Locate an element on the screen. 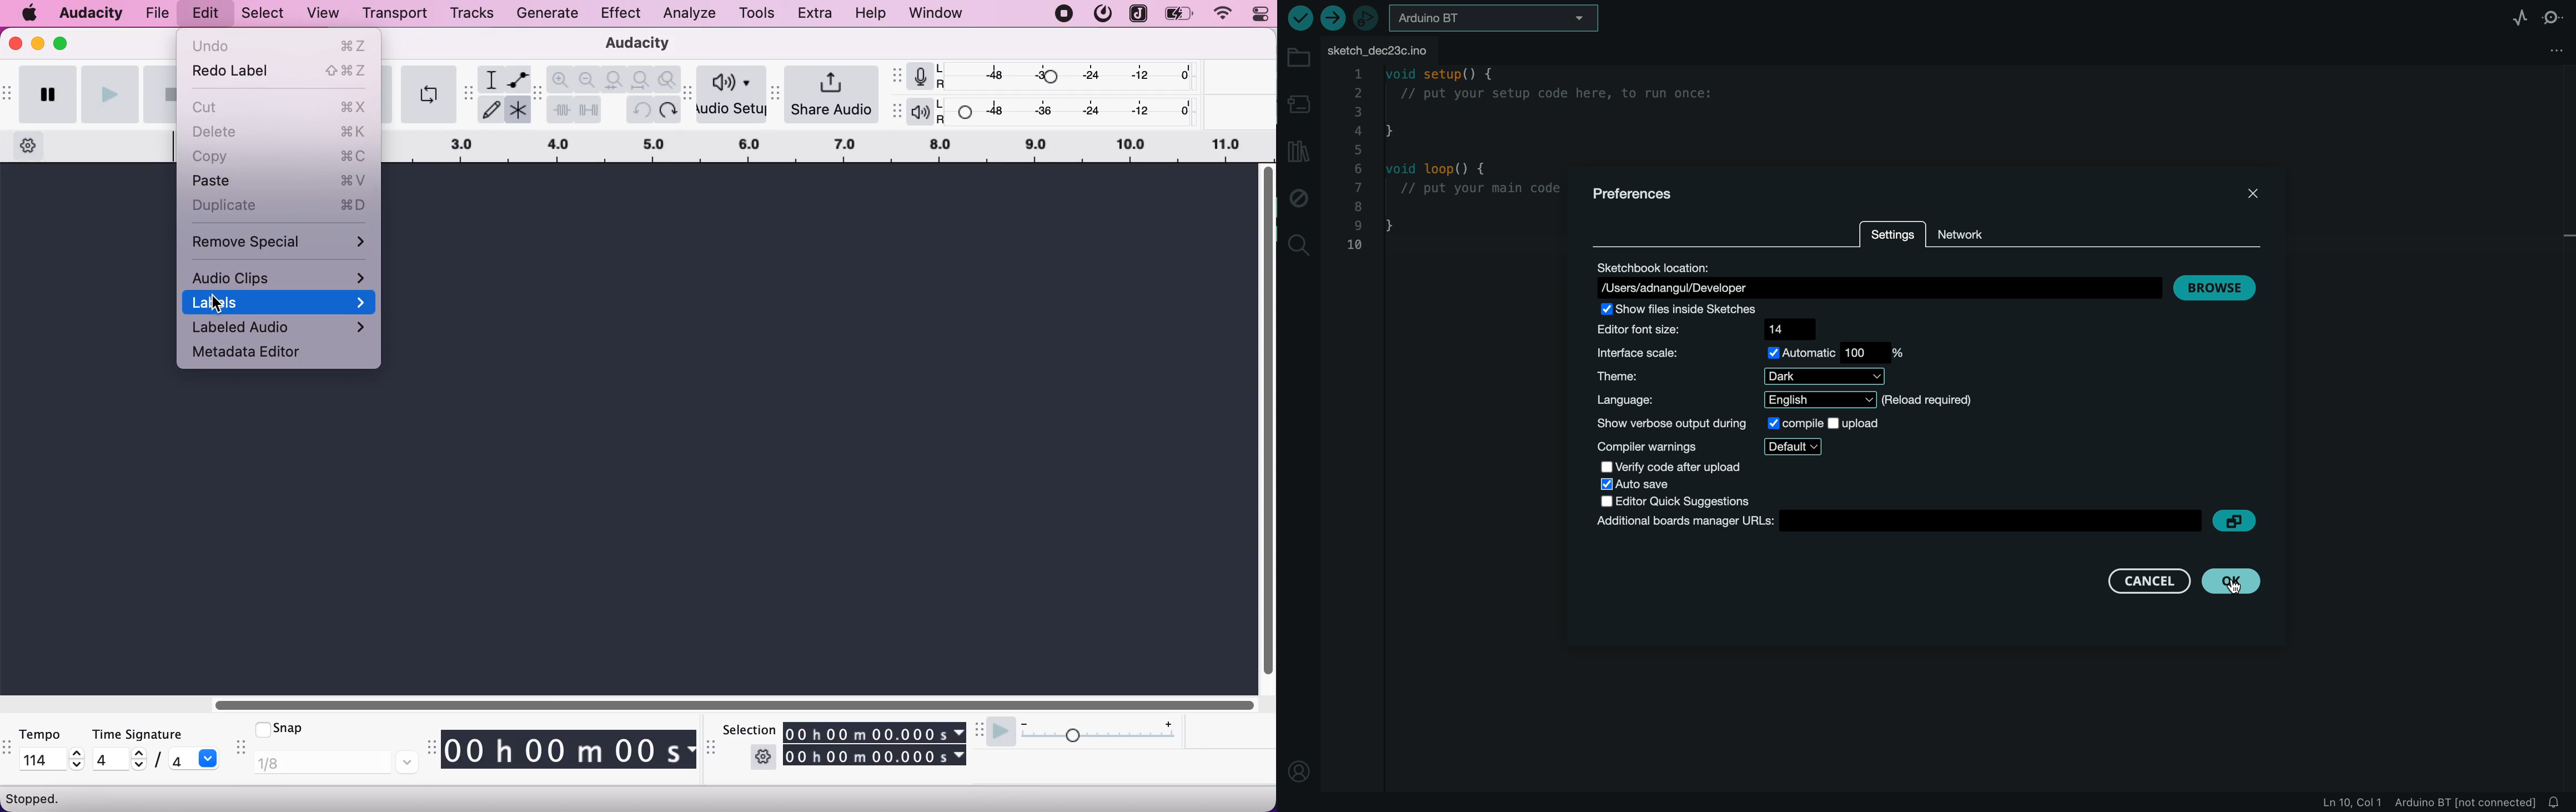 The image size is (2576, 812). labels is located at coordinates (283, 302).